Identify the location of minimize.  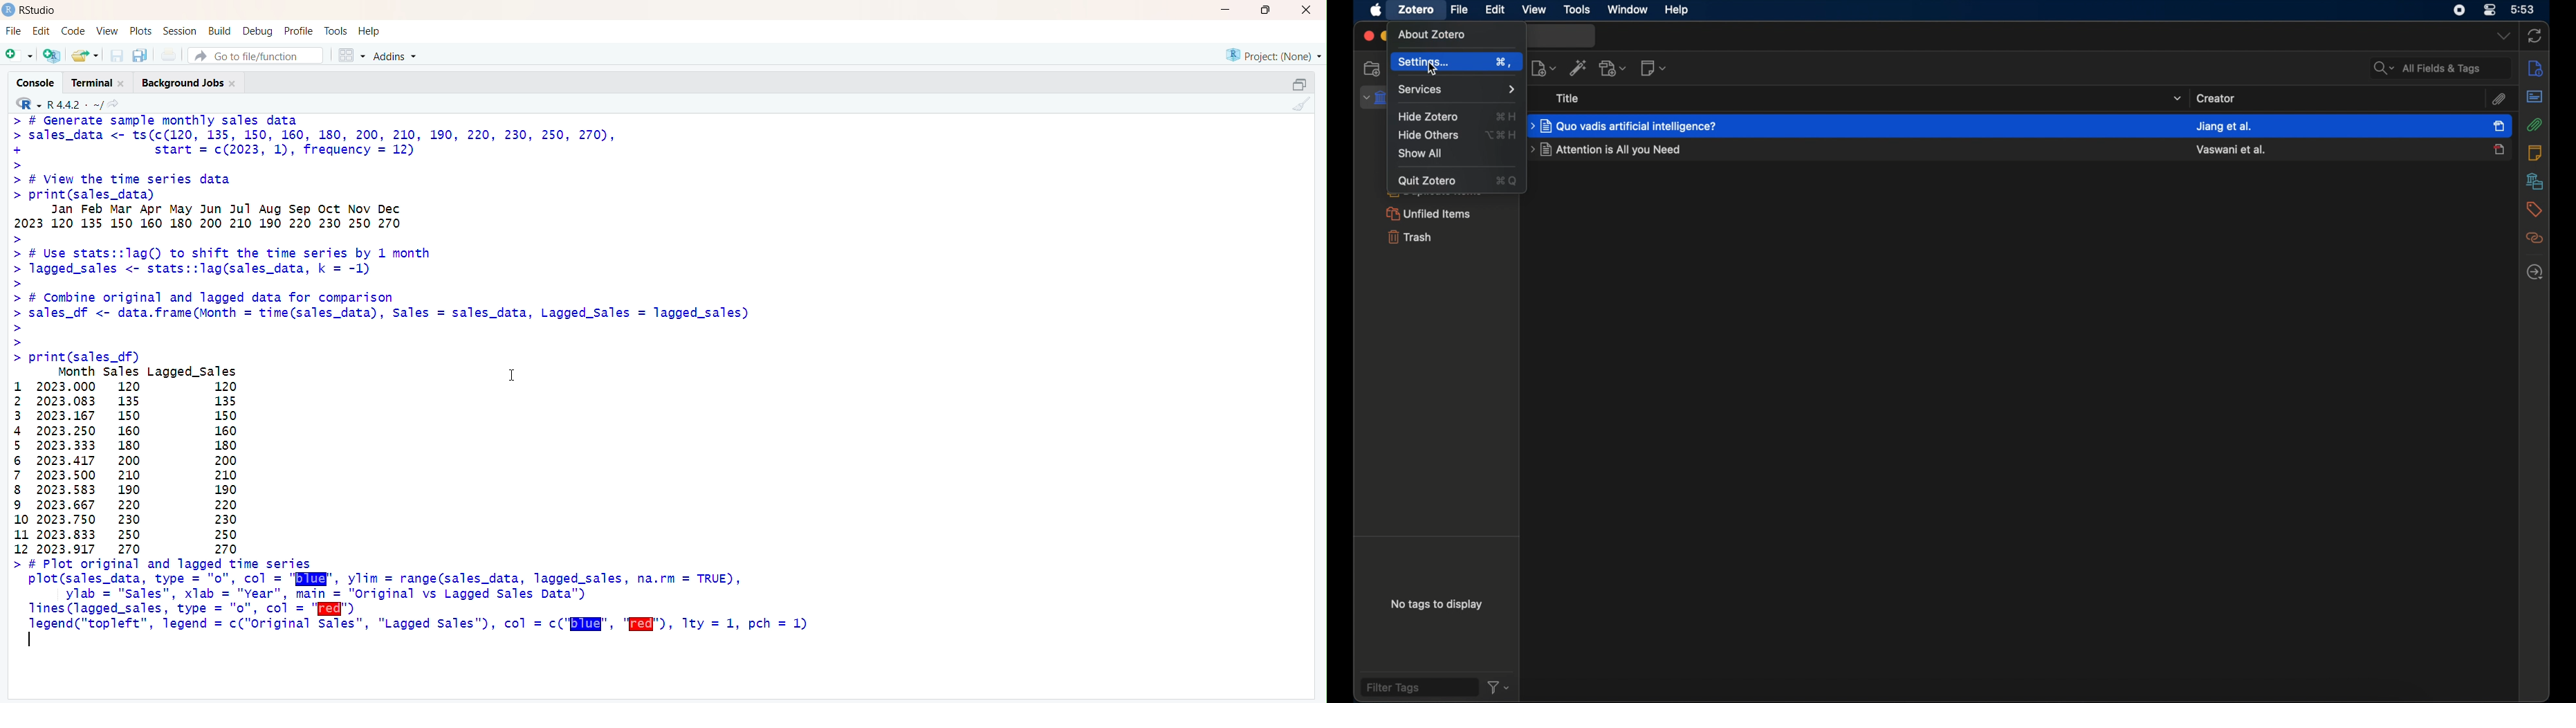
(1223, 10).